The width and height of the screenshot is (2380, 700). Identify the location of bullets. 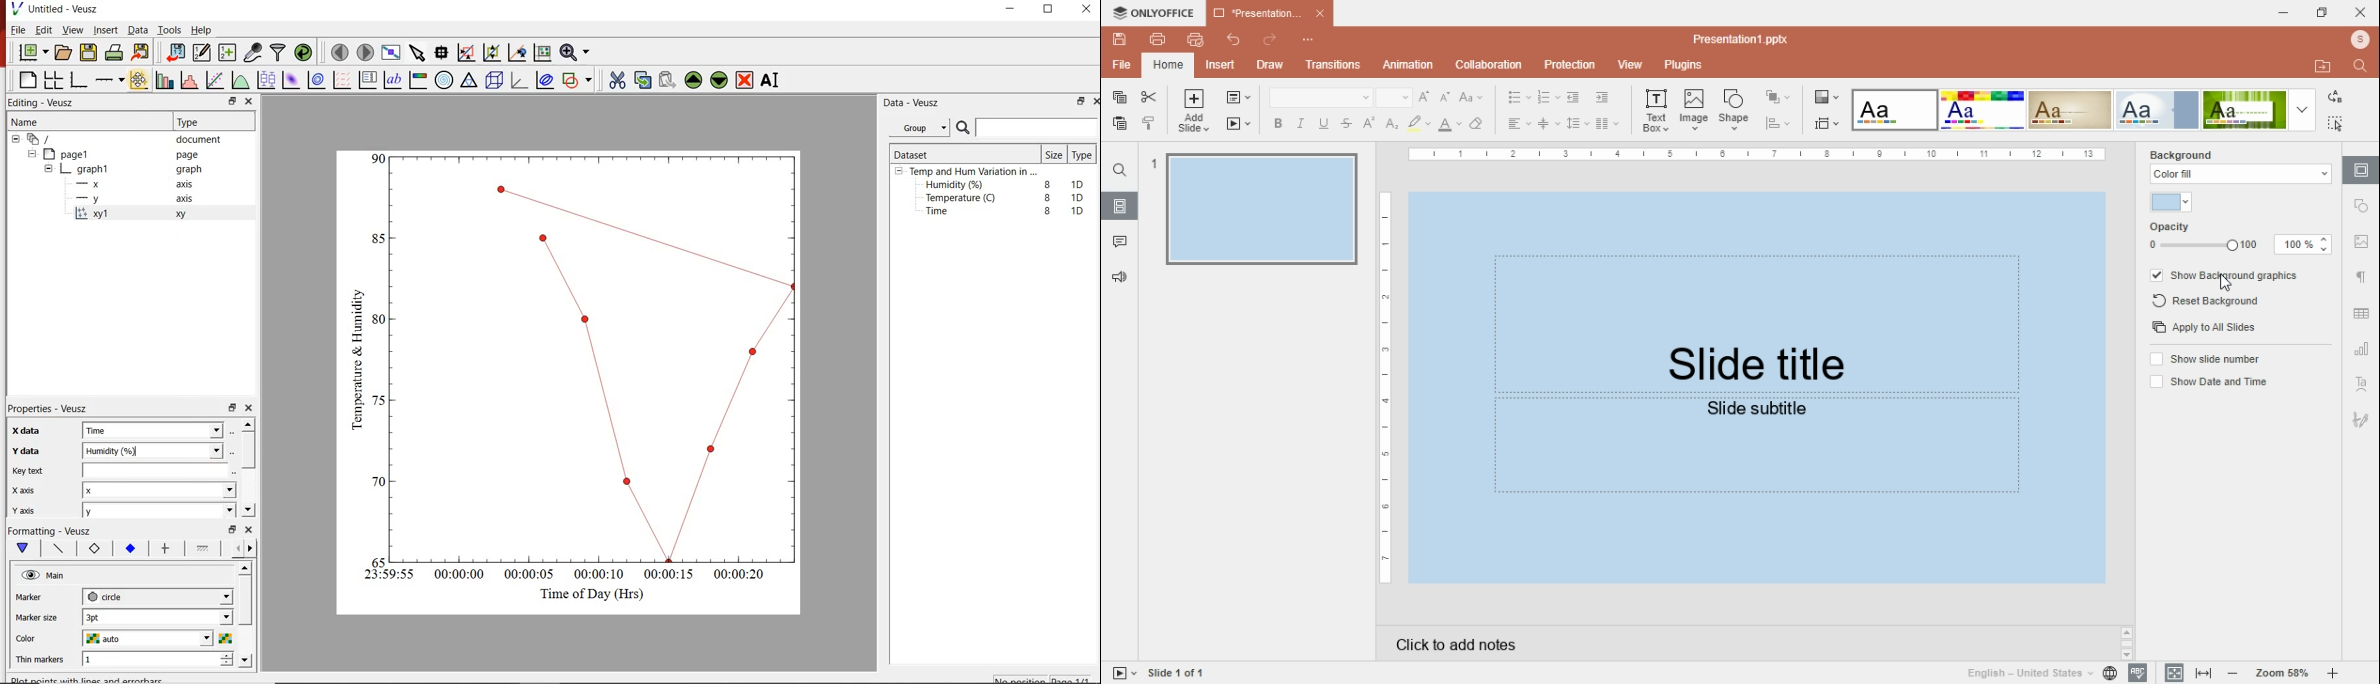
(1520, 98).